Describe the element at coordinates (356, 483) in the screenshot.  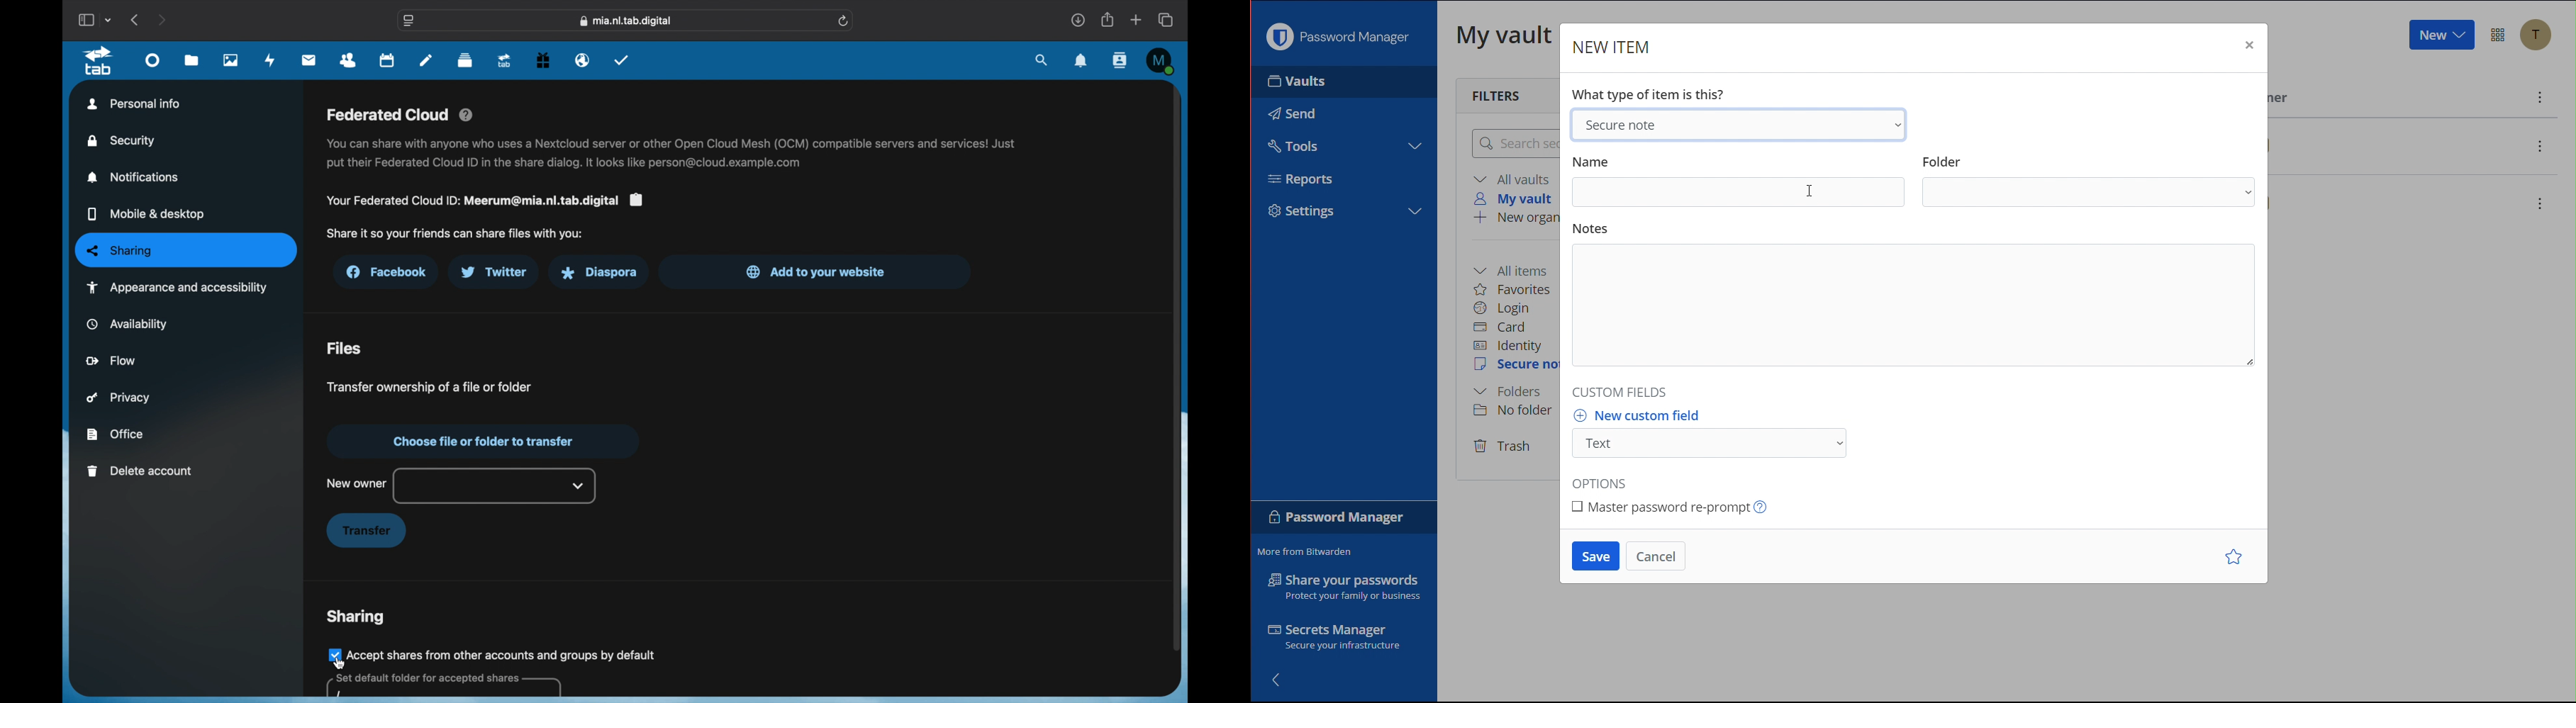
I see `new owner` at that location.